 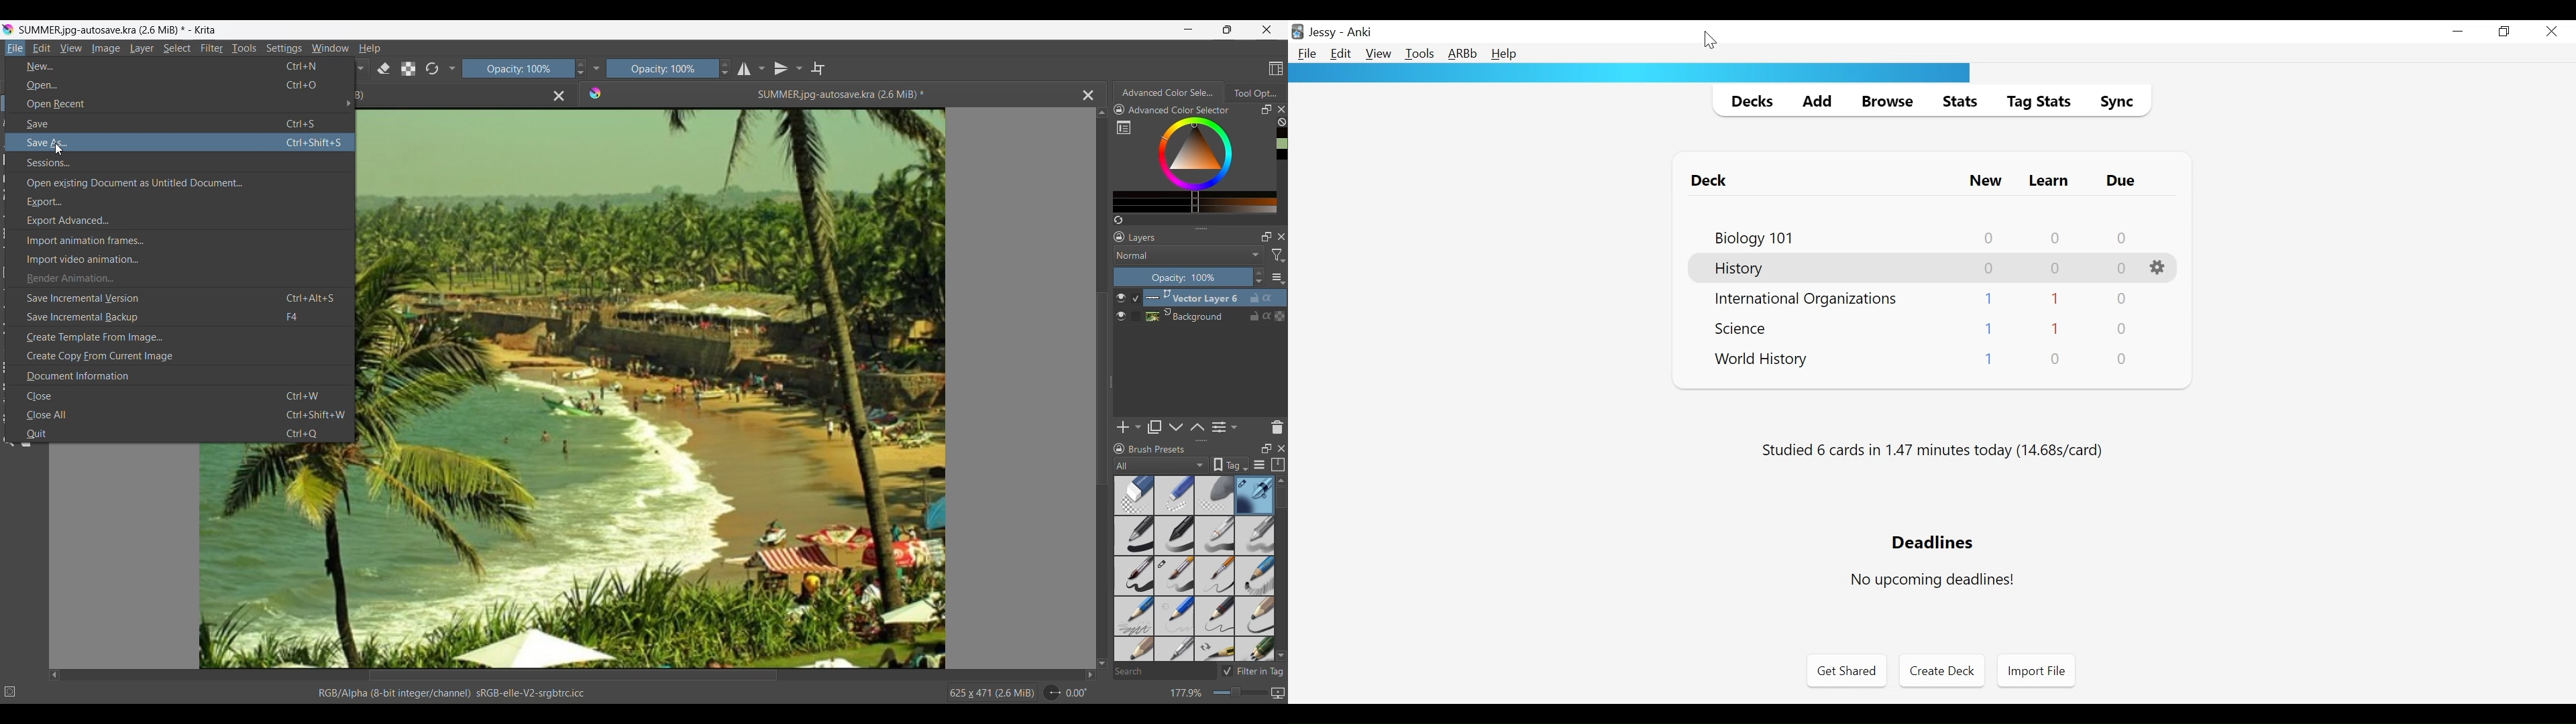 What do you see at coordinates (42, 48) in the screenshot?
I see `Edit` at bounding box center [42, 48].